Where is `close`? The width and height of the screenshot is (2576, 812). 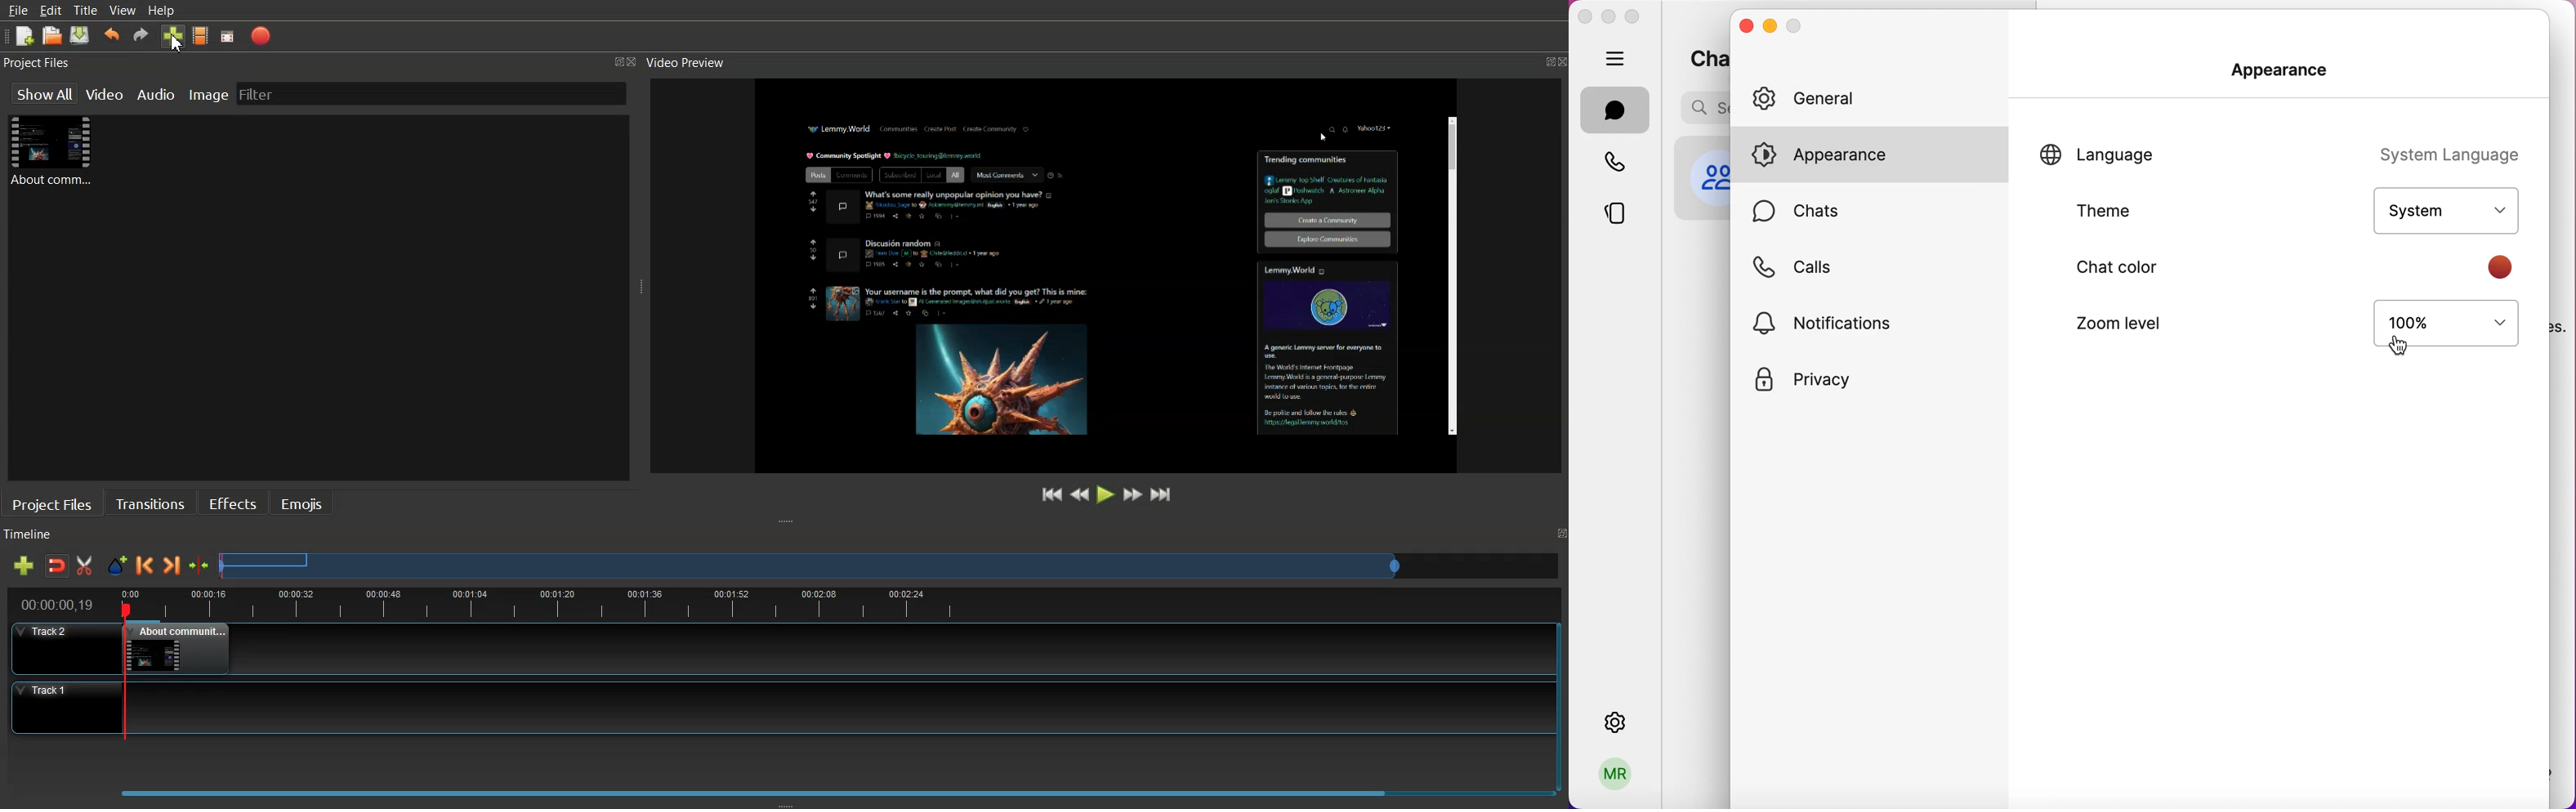
close is located at coordinates (1585, 15).